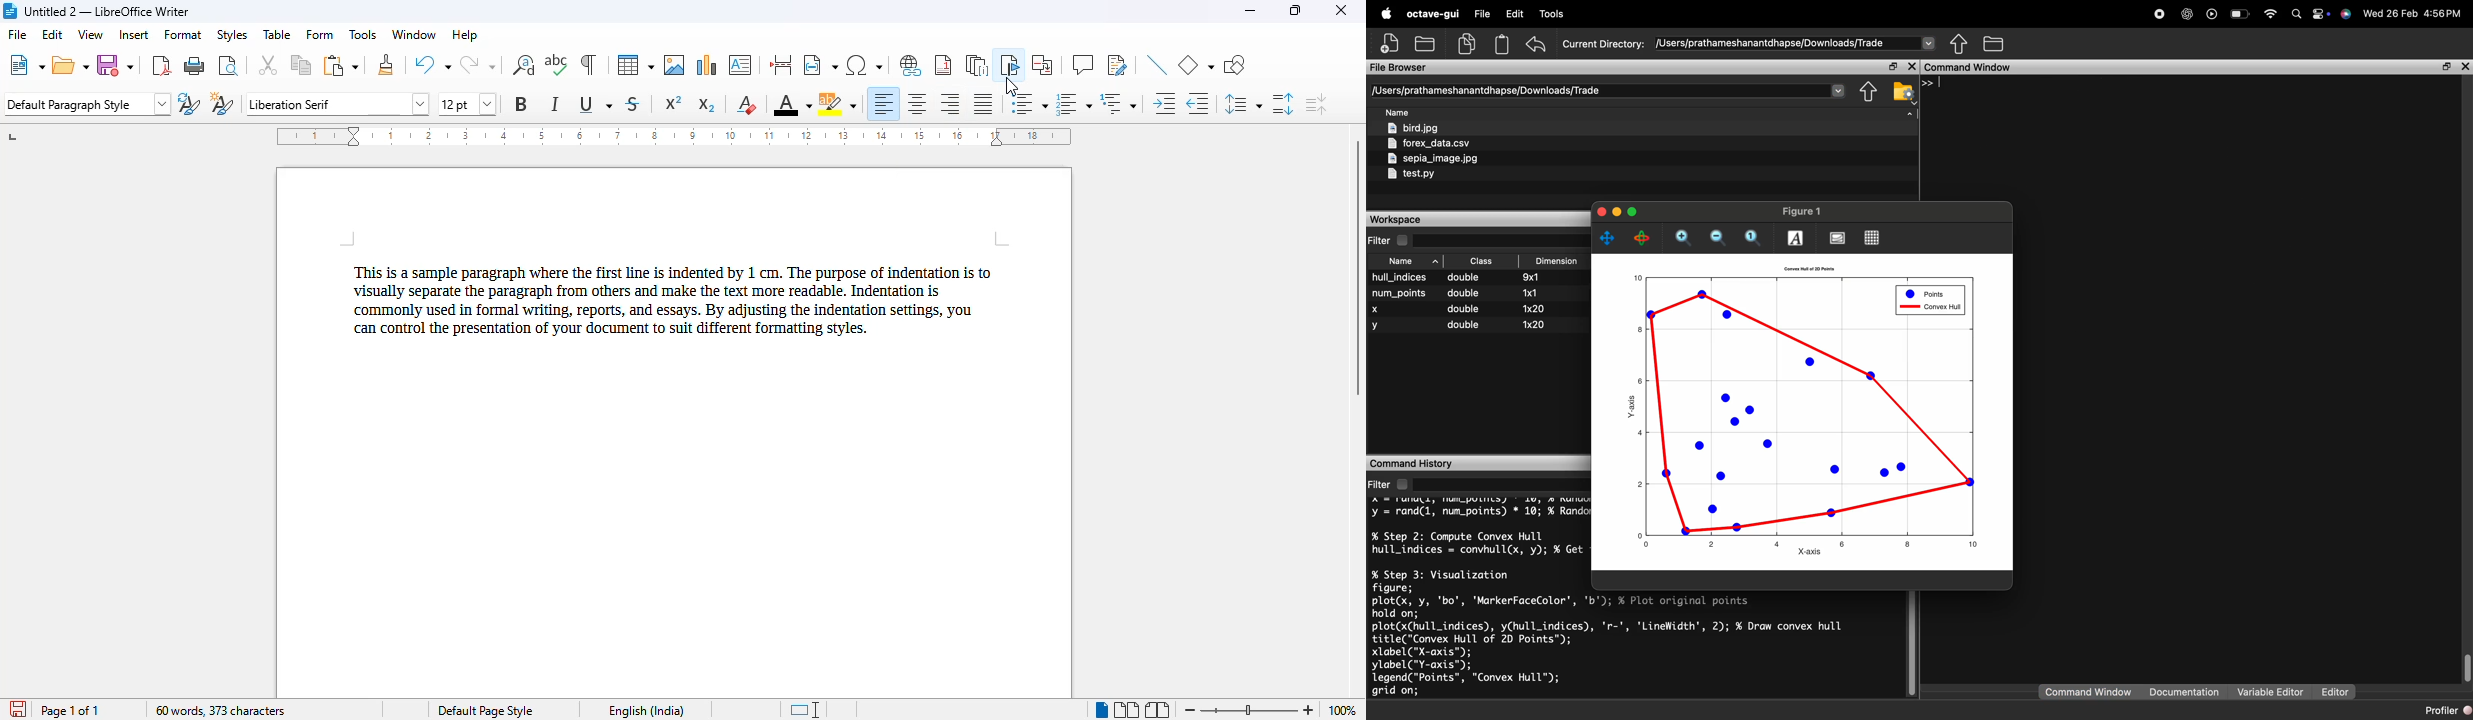 The image size is (2492, 728). I want to click on styles, so click(231, 34).